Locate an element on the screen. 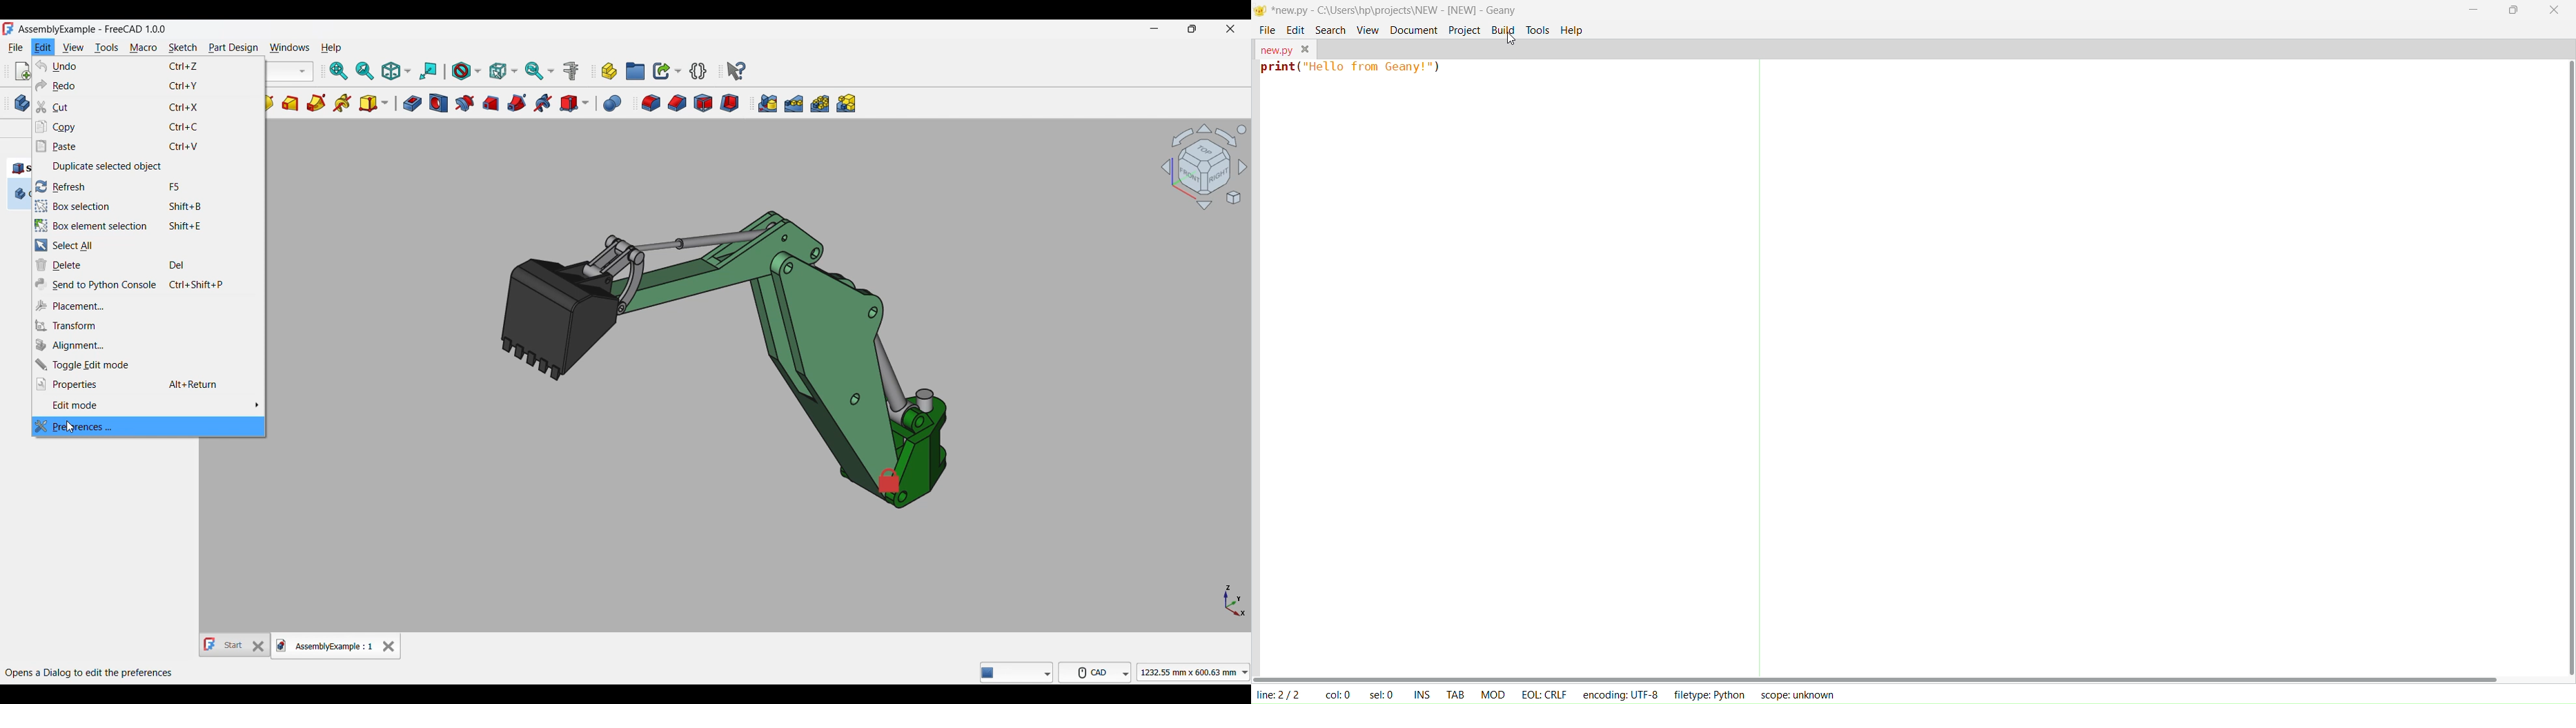  Tools menu is located at coordinates (106, 48).